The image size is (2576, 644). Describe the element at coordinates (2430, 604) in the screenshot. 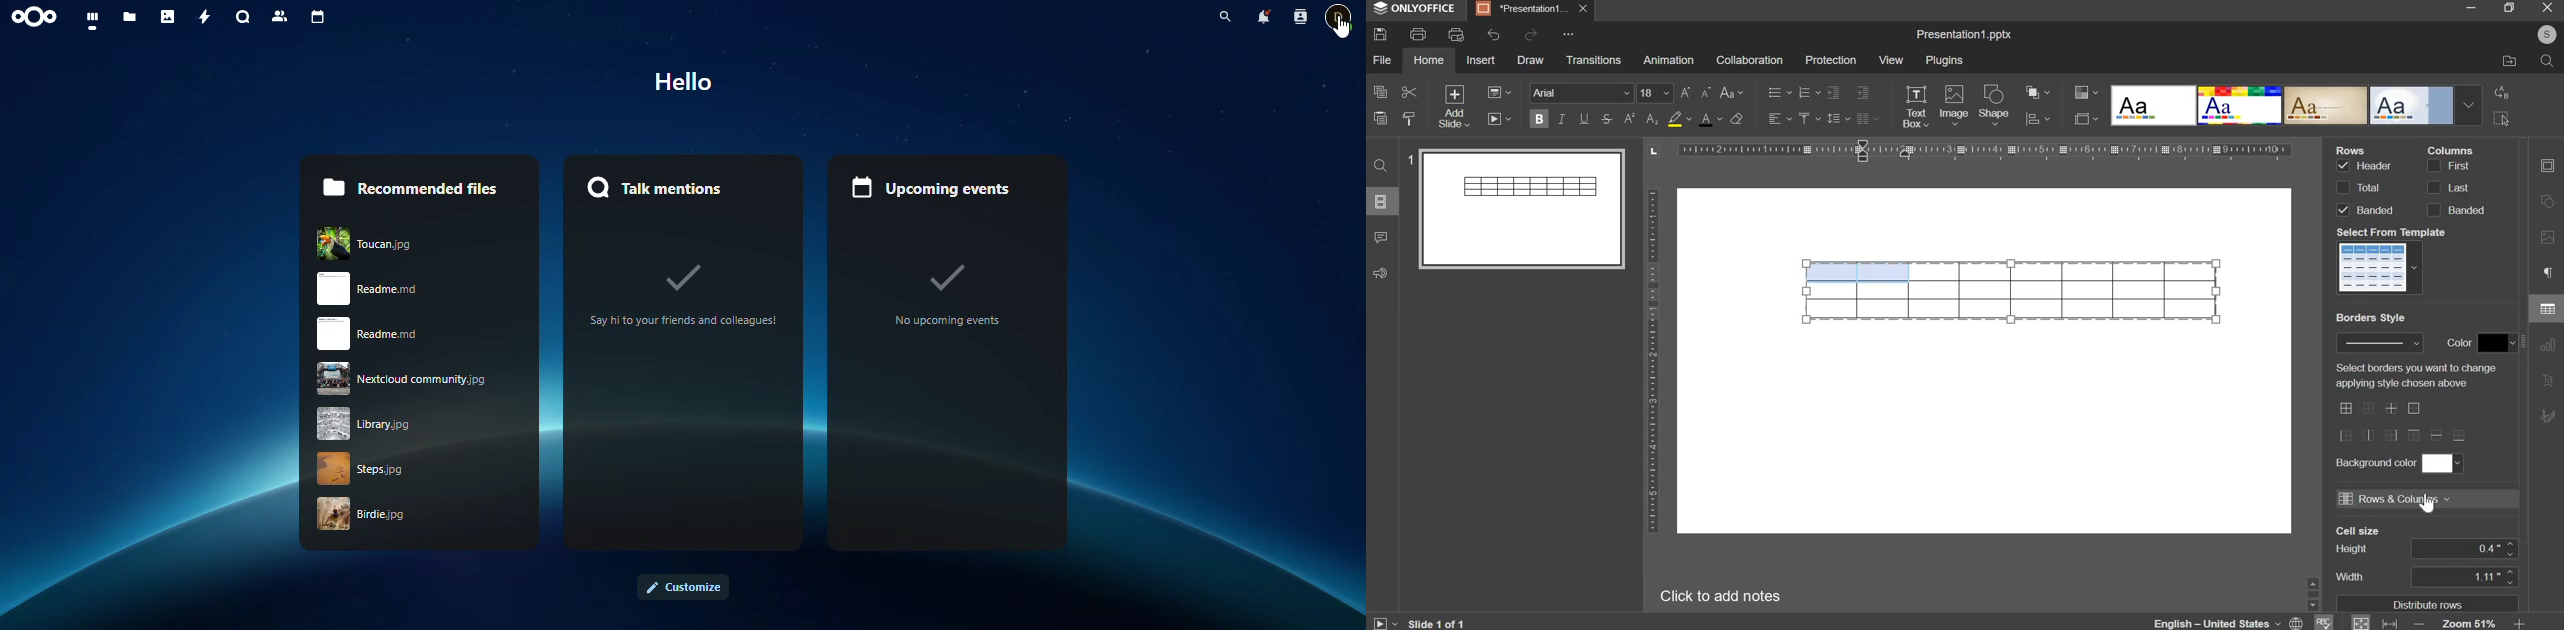

I see `Distribute rows` at that location.